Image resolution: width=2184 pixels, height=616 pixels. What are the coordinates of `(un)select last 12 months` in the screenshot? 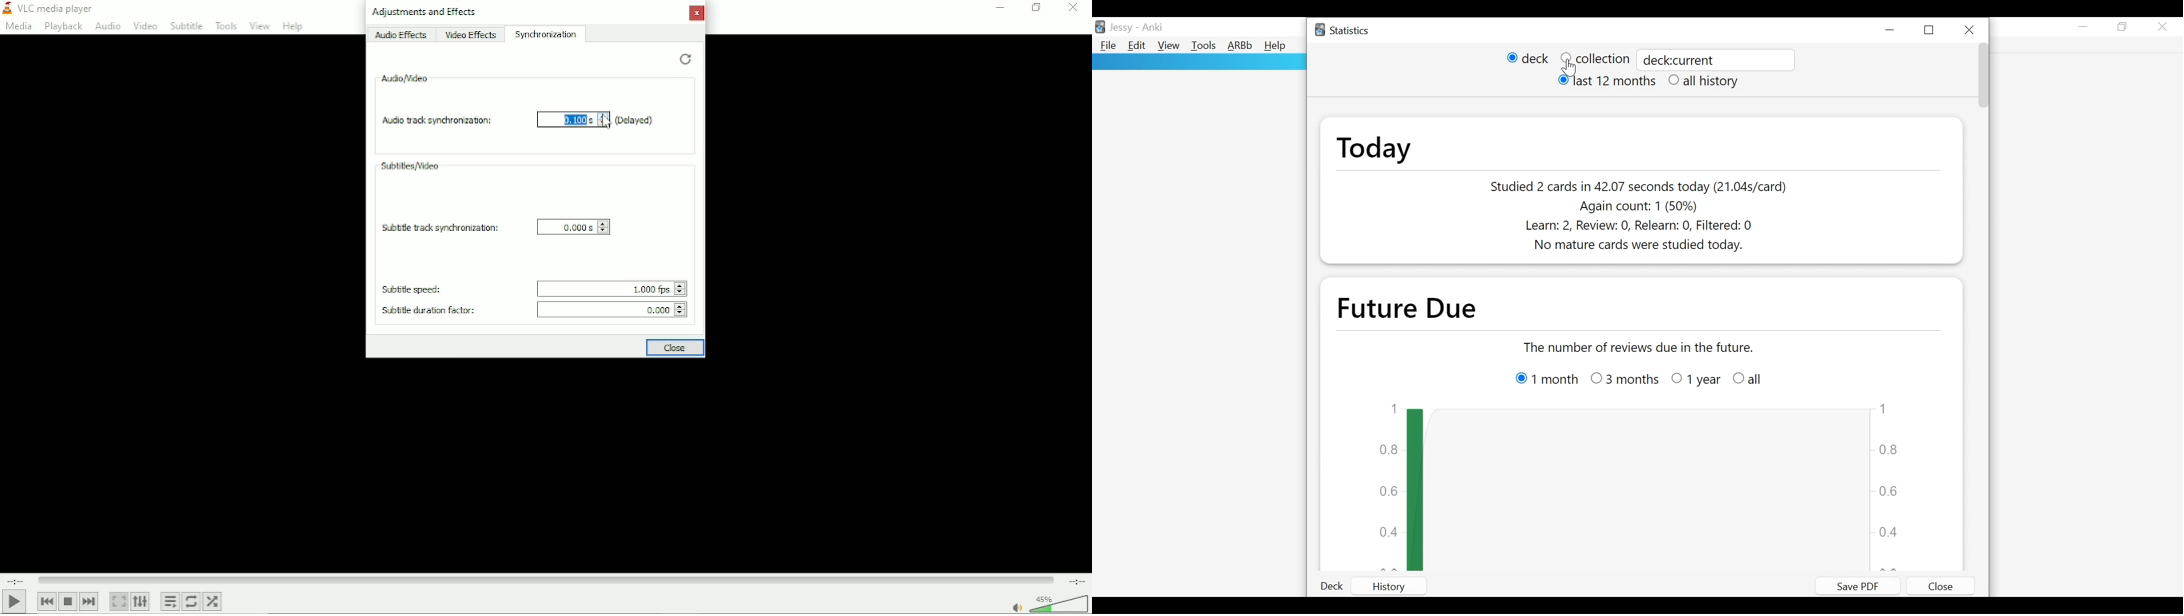 It's located at (1605, 82).